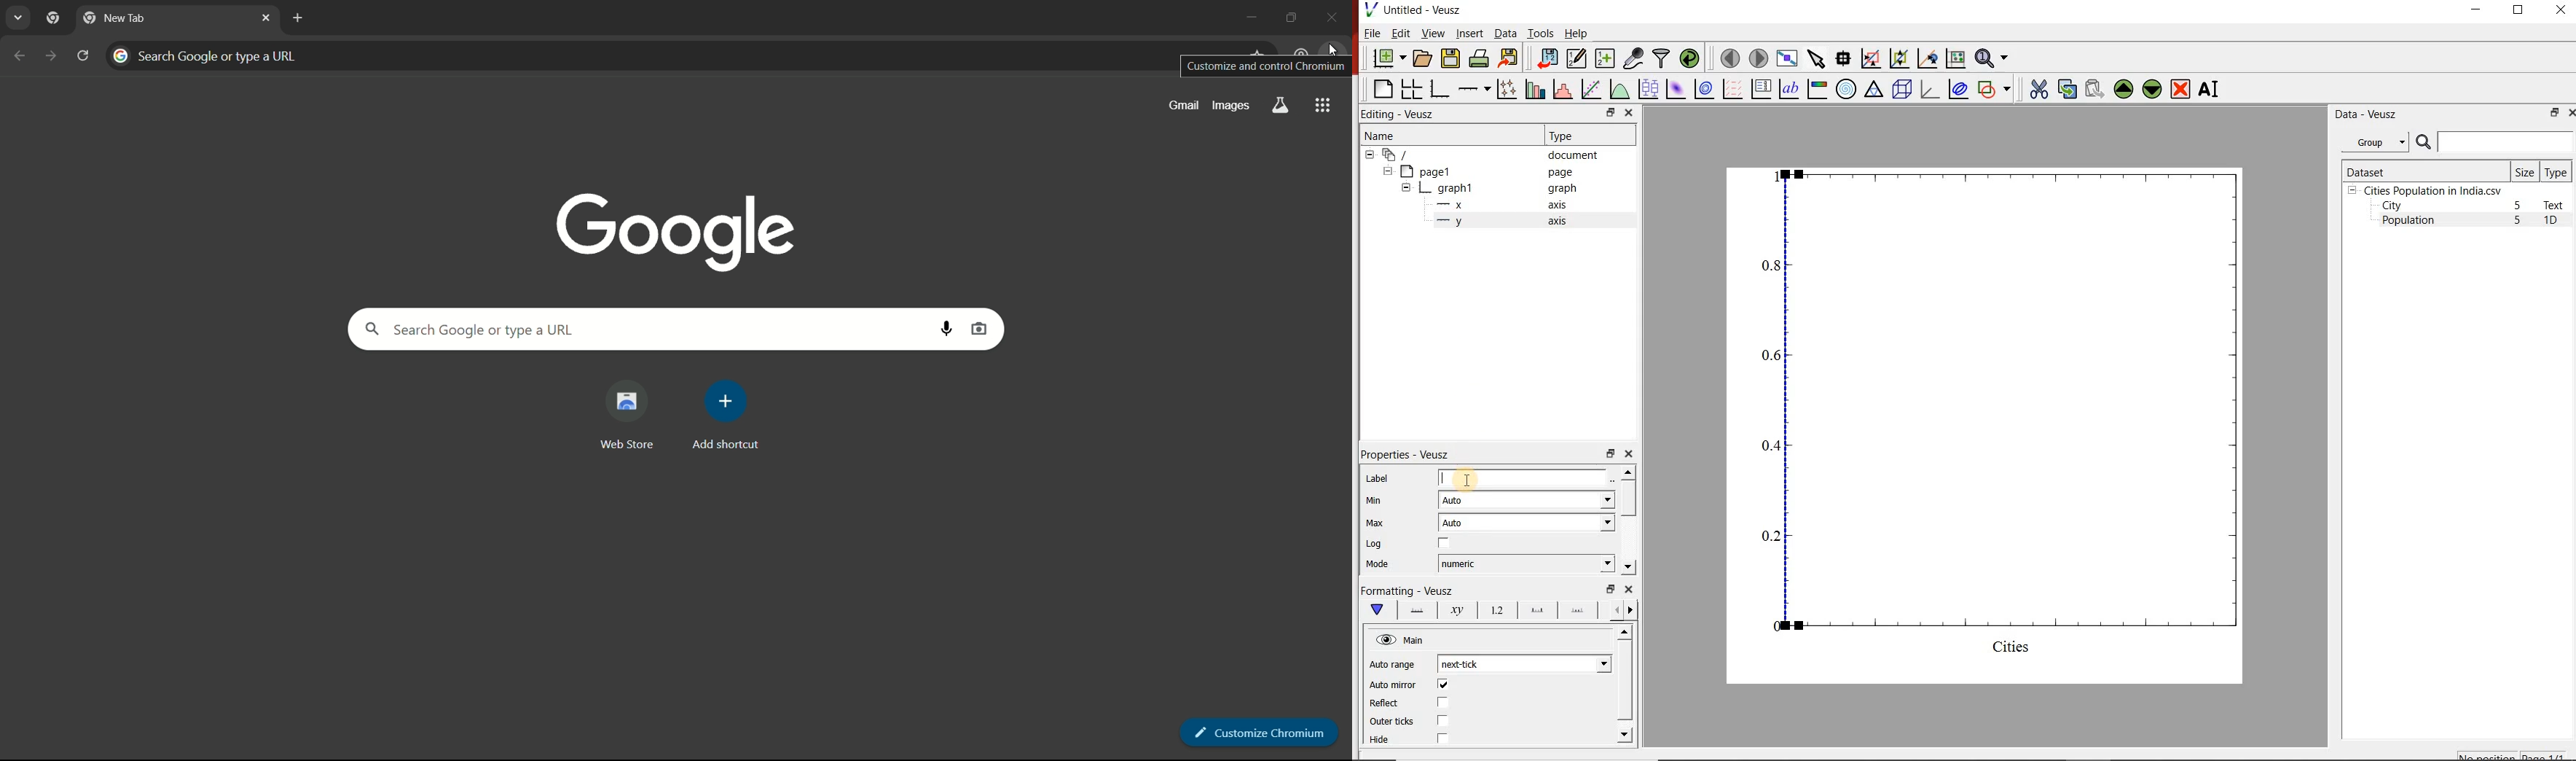 This screenshot has height=784, width=2576. Describe the element at coordinates (1603, 58) in the screenshot. I see `create new datasets using available options` at that location.